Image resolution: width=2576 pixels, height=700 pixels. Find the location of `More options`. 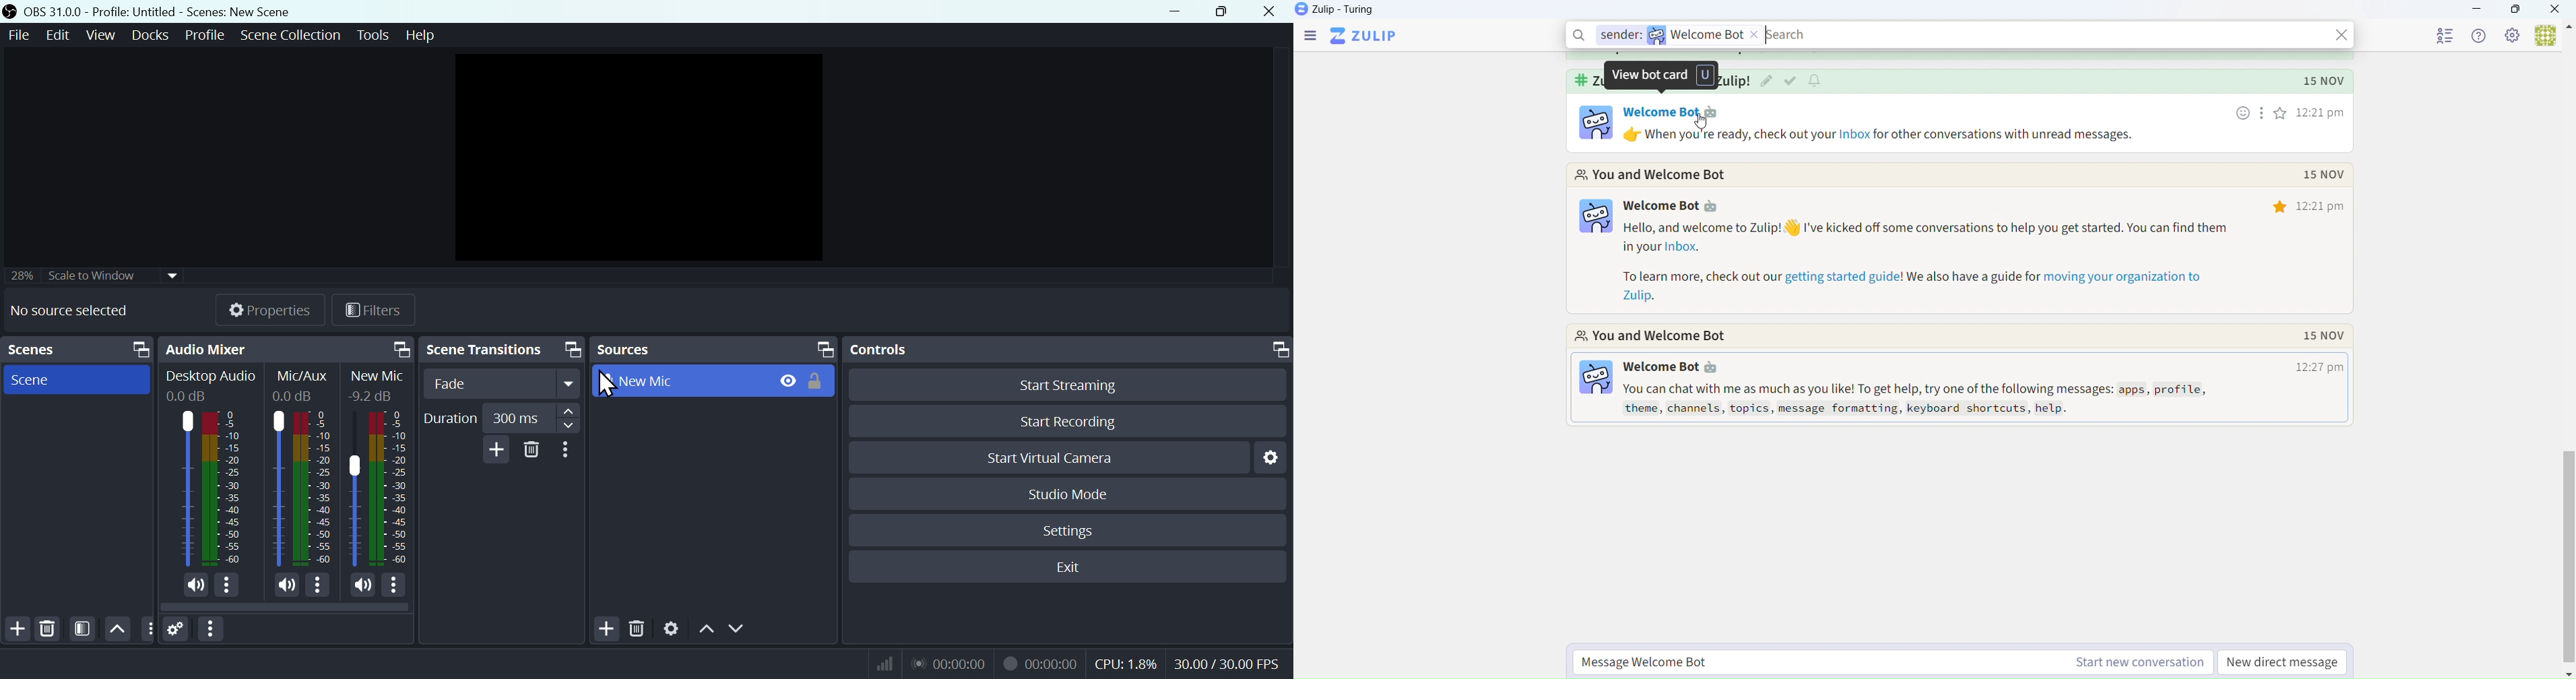

More options is located at coordinates (211, 628).